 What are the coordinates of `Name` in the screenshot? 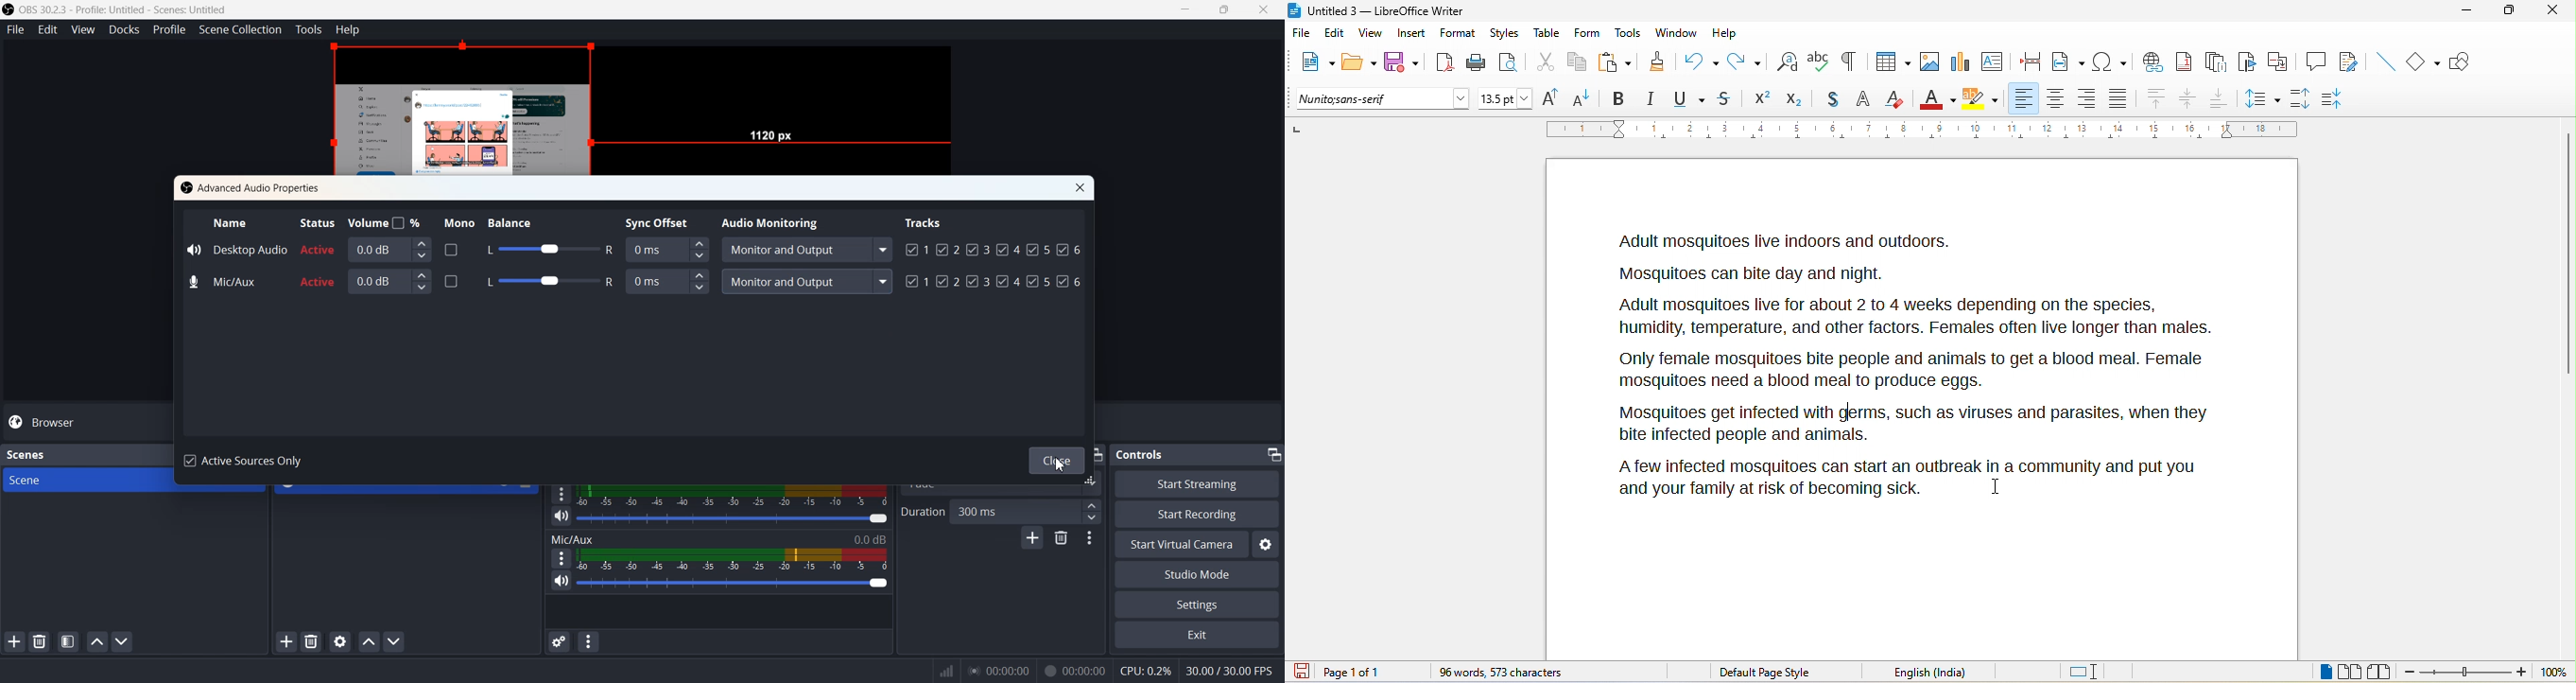 It's located at (232, 222).